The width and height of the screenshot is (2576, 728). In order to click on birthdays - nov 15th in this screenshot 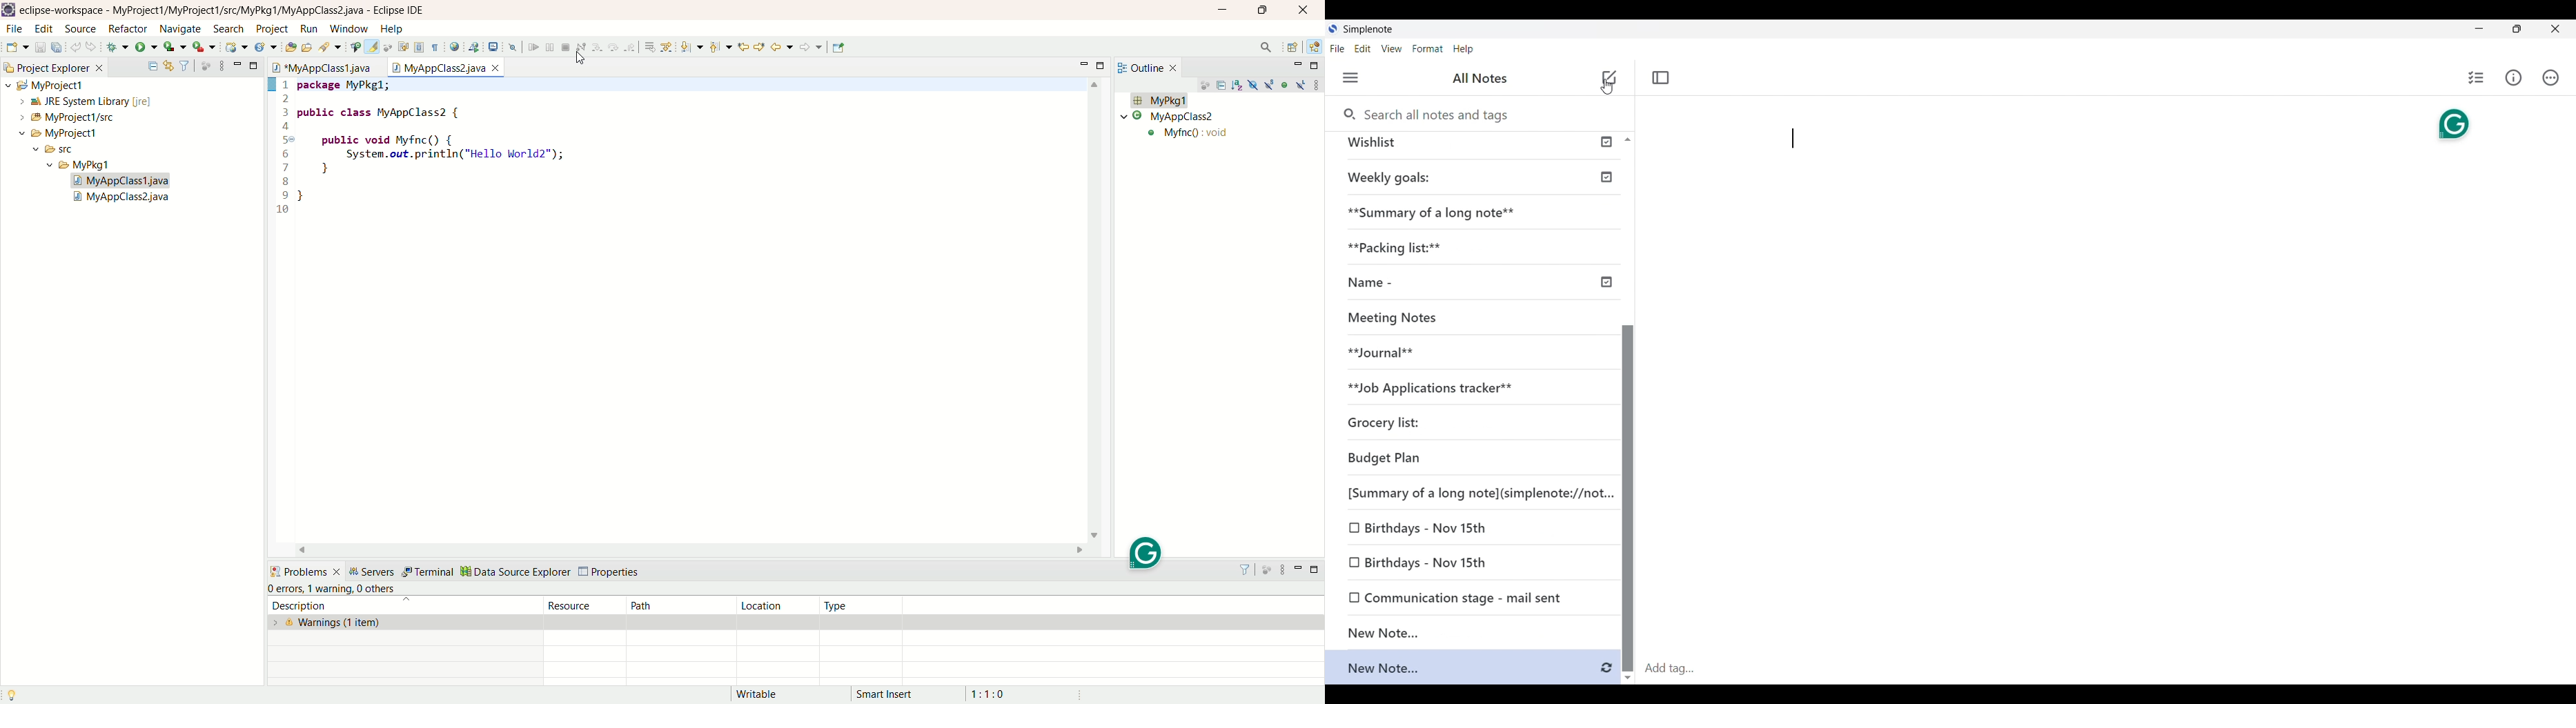, I will do `click(1430, 528)`.